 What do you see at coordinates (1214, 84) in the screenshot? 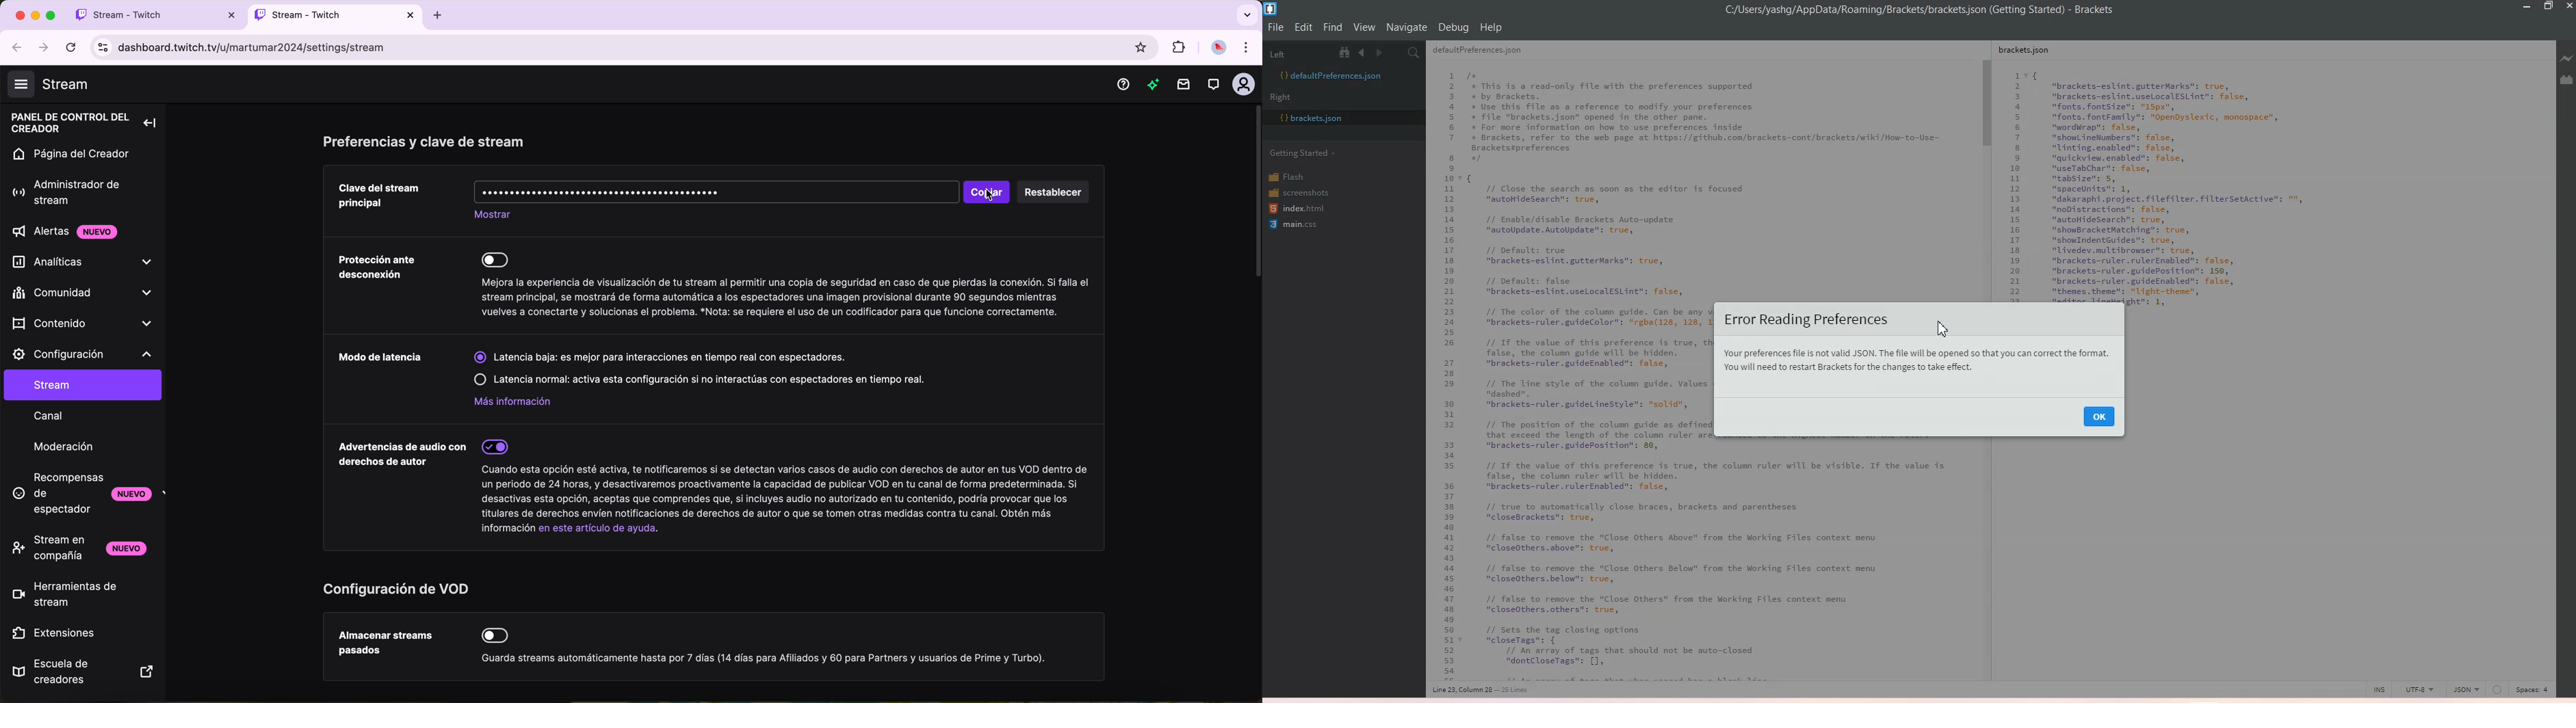
I see `whispers` at bounding box center [1214, 84].